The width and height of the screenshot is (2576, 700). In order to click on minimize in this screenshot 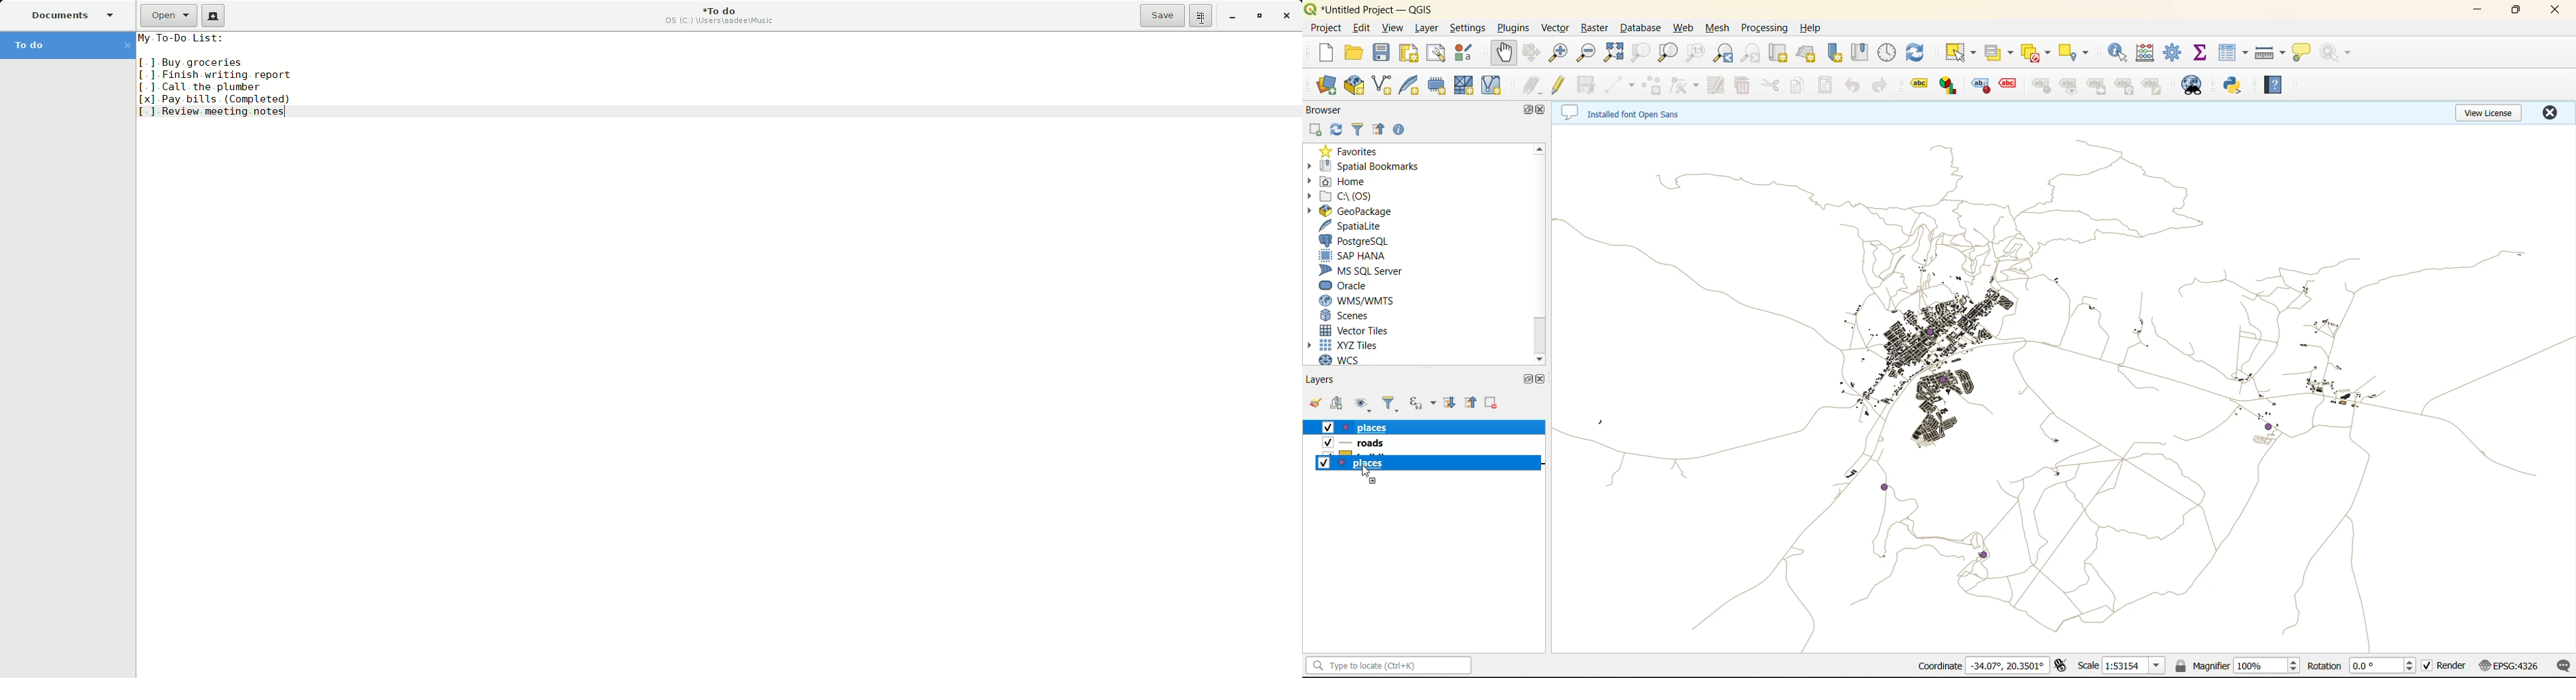, I will do `click(2480, 13)`.